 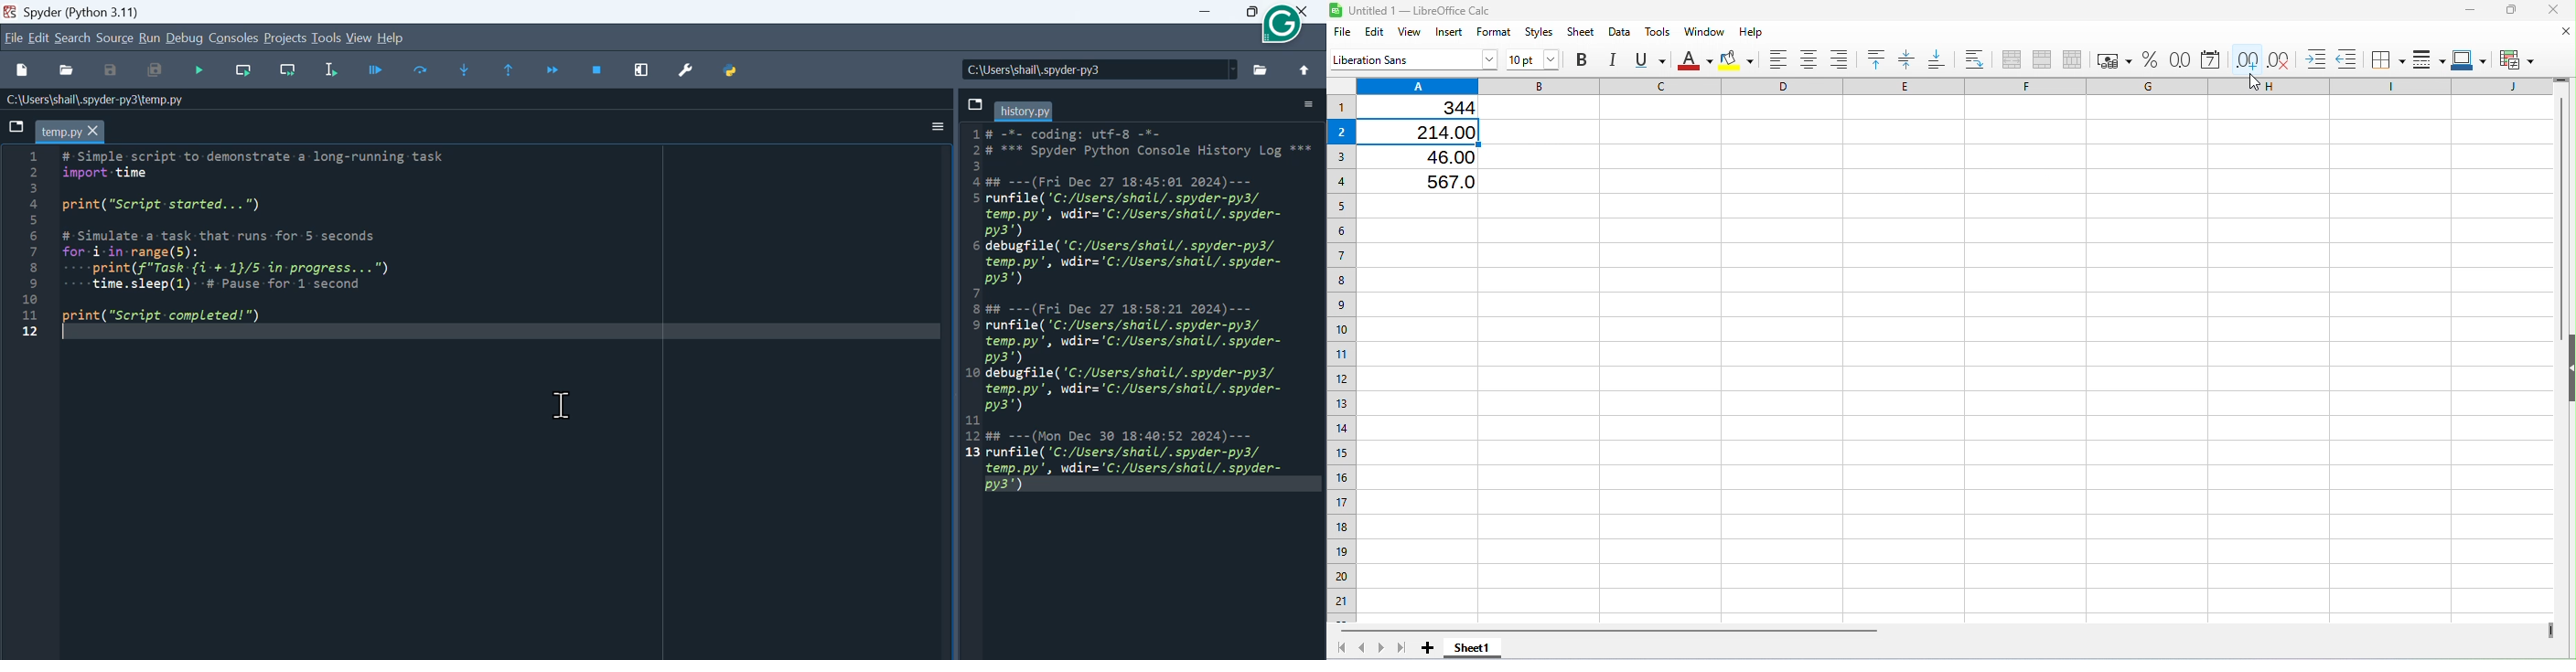 I want to click on icon, so click(x=1284, y=23).